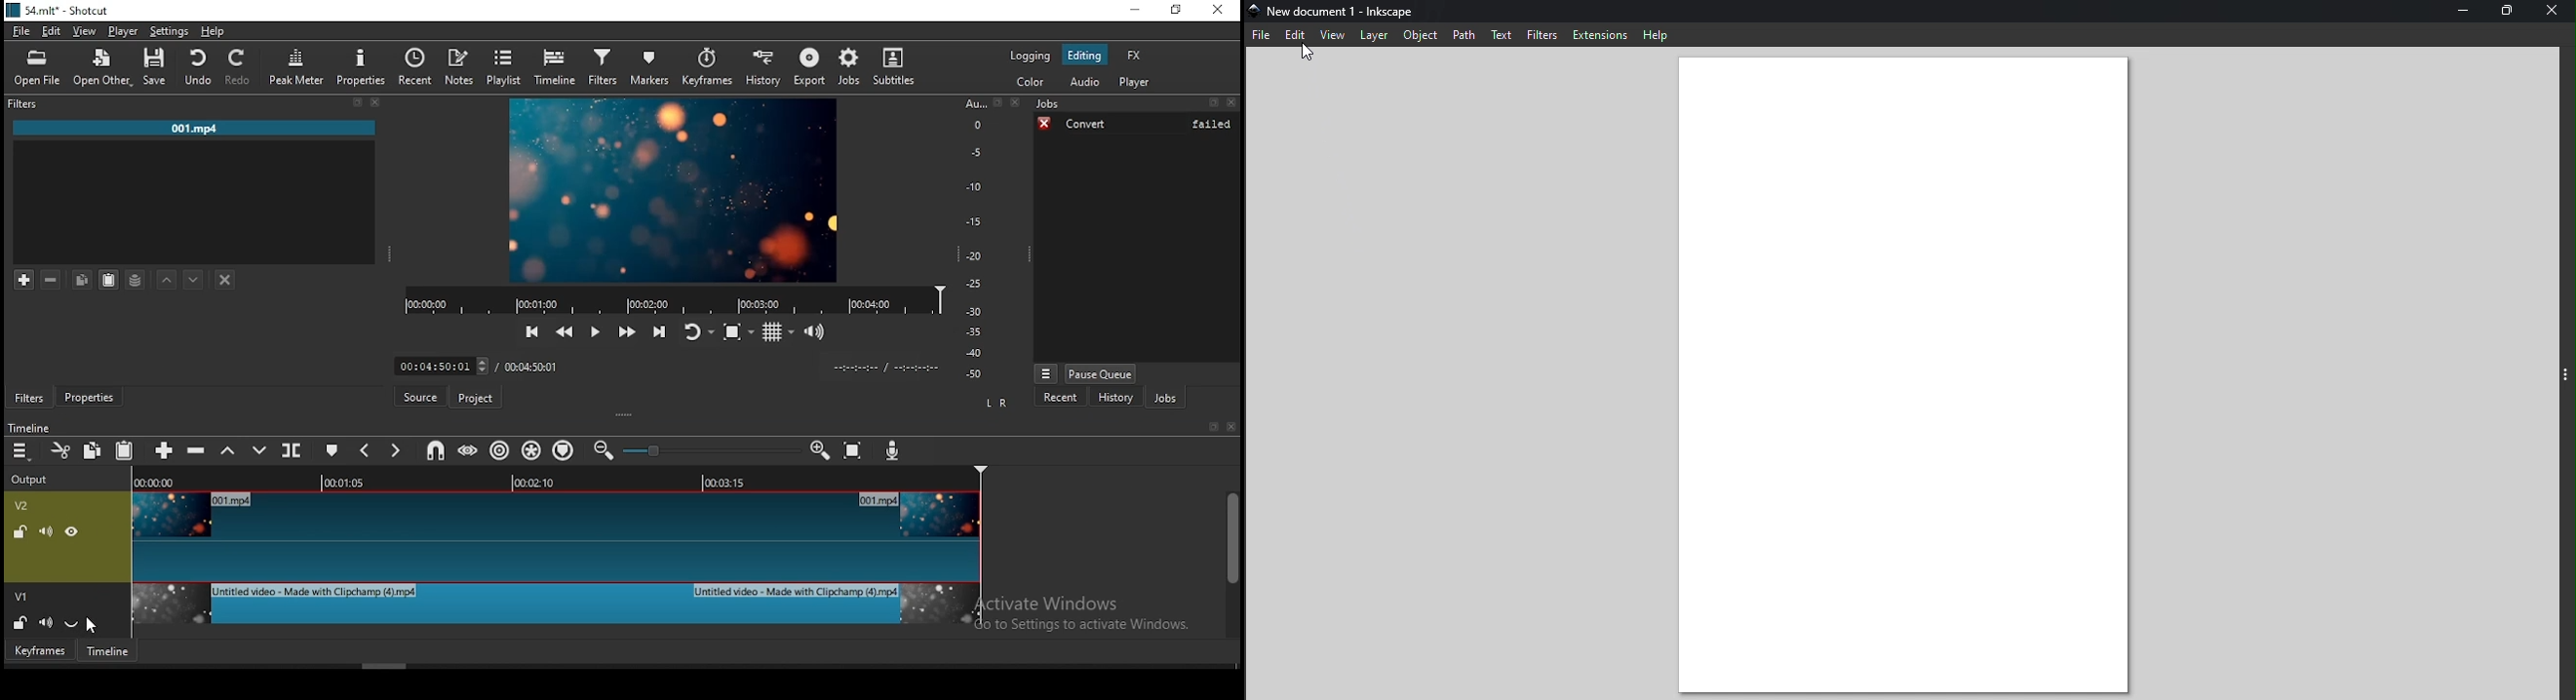 This screenshot has width=2576, height=700. Describe the element at coordinates (332, 450) in the screenshot. I see `create/edit marker` at that location.